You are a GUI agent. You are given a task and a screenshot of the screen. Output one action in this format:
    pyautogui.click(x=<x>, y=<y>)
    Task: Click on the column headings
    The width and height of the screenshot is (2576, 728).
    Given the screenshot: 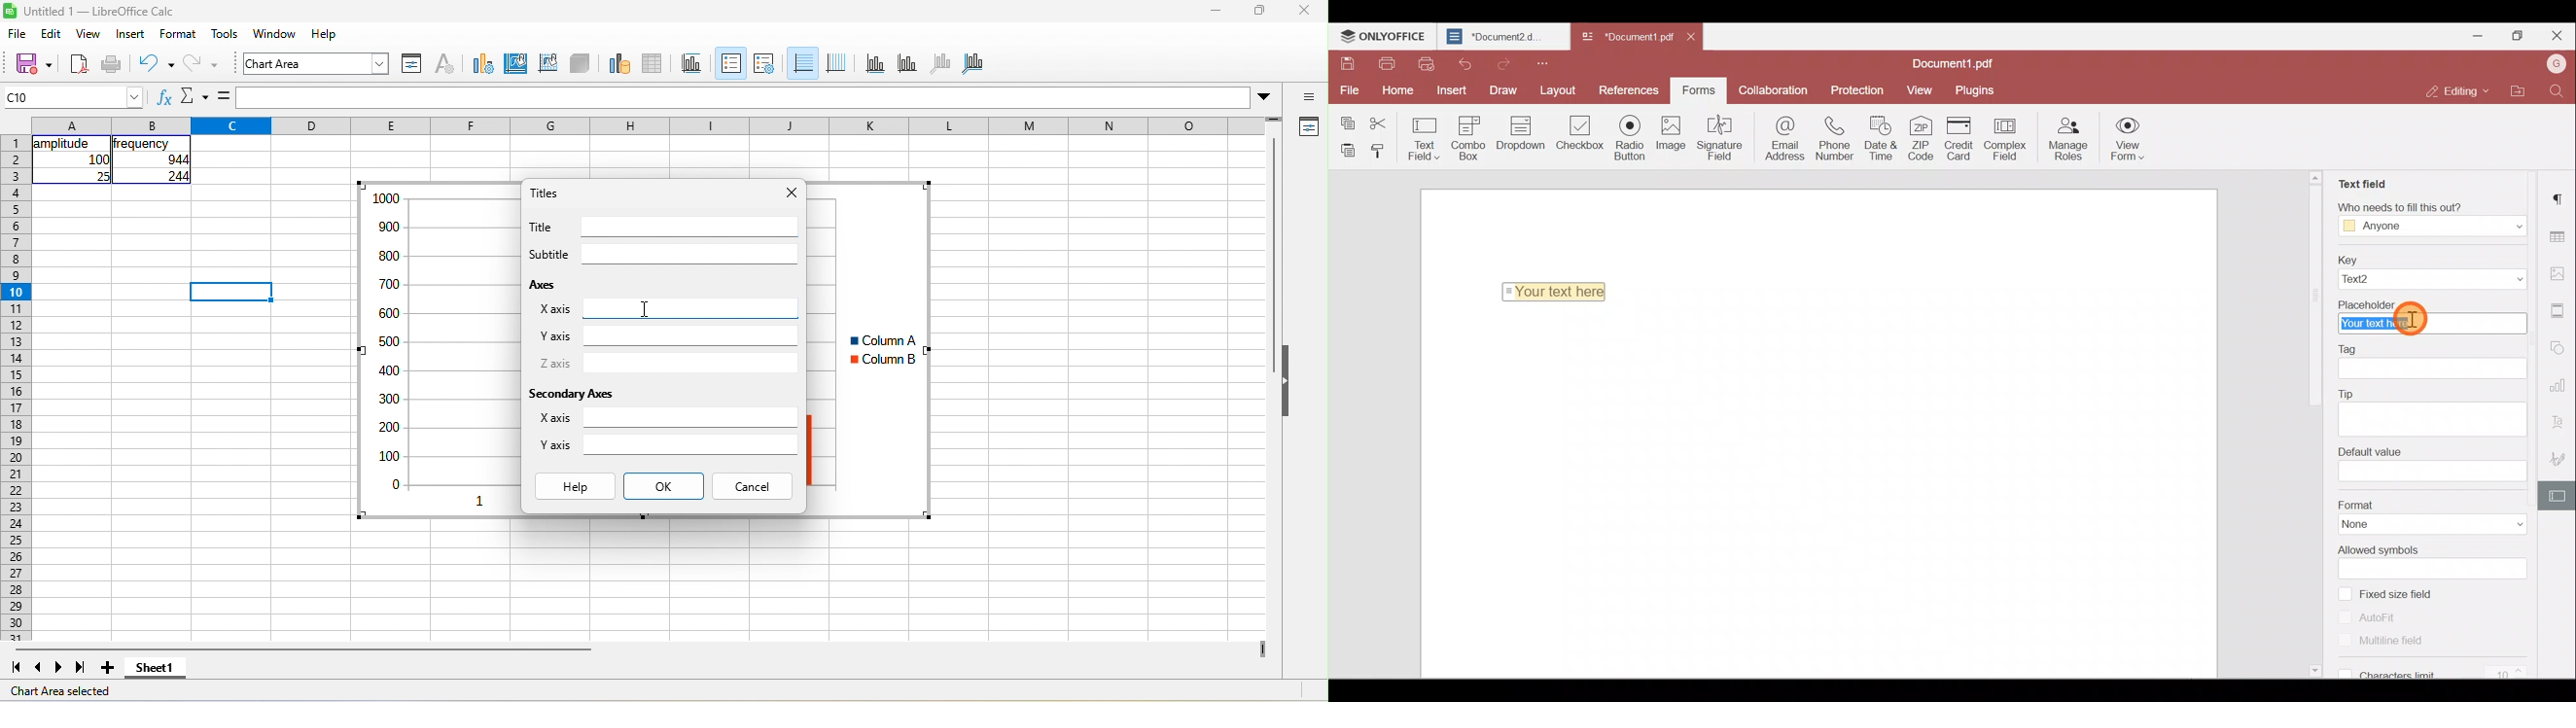 What is the action you would take?
    pyautogui.click(x=648, y=125)
    